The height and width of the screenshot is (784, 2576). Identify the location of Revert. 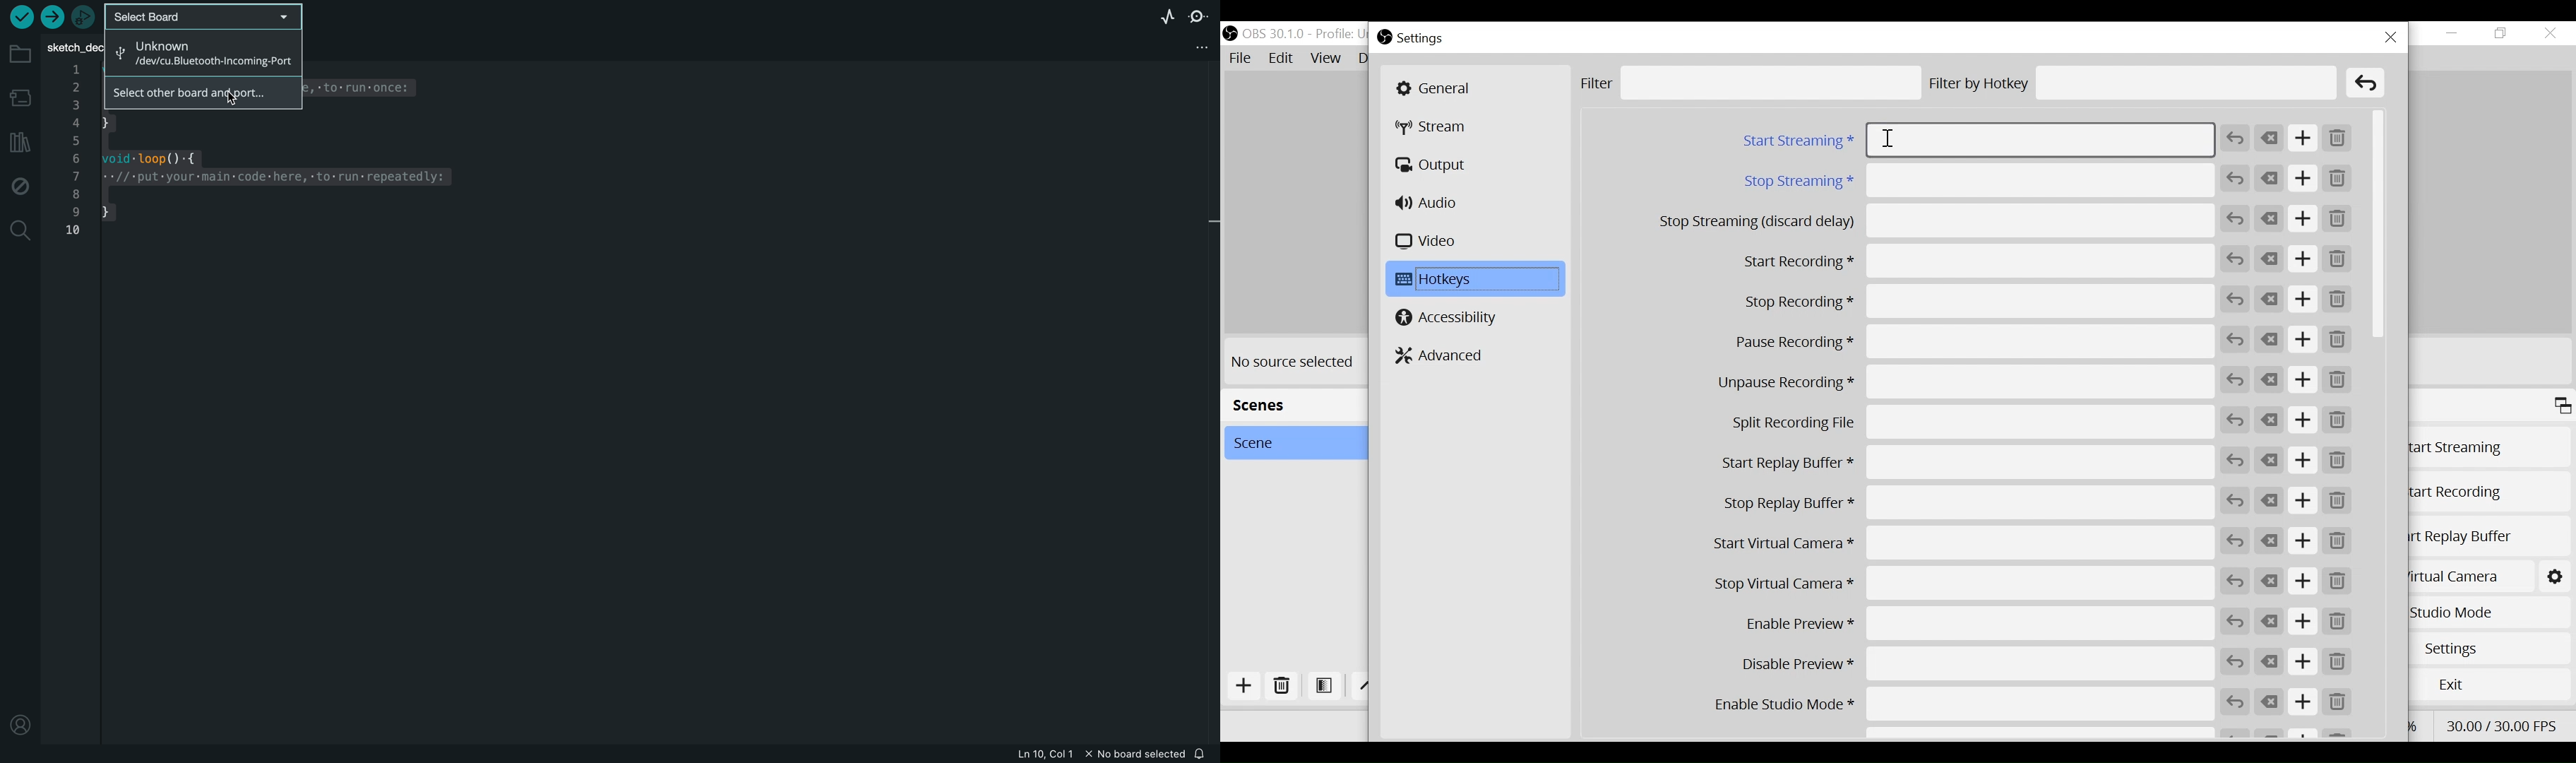
(2235, 298).